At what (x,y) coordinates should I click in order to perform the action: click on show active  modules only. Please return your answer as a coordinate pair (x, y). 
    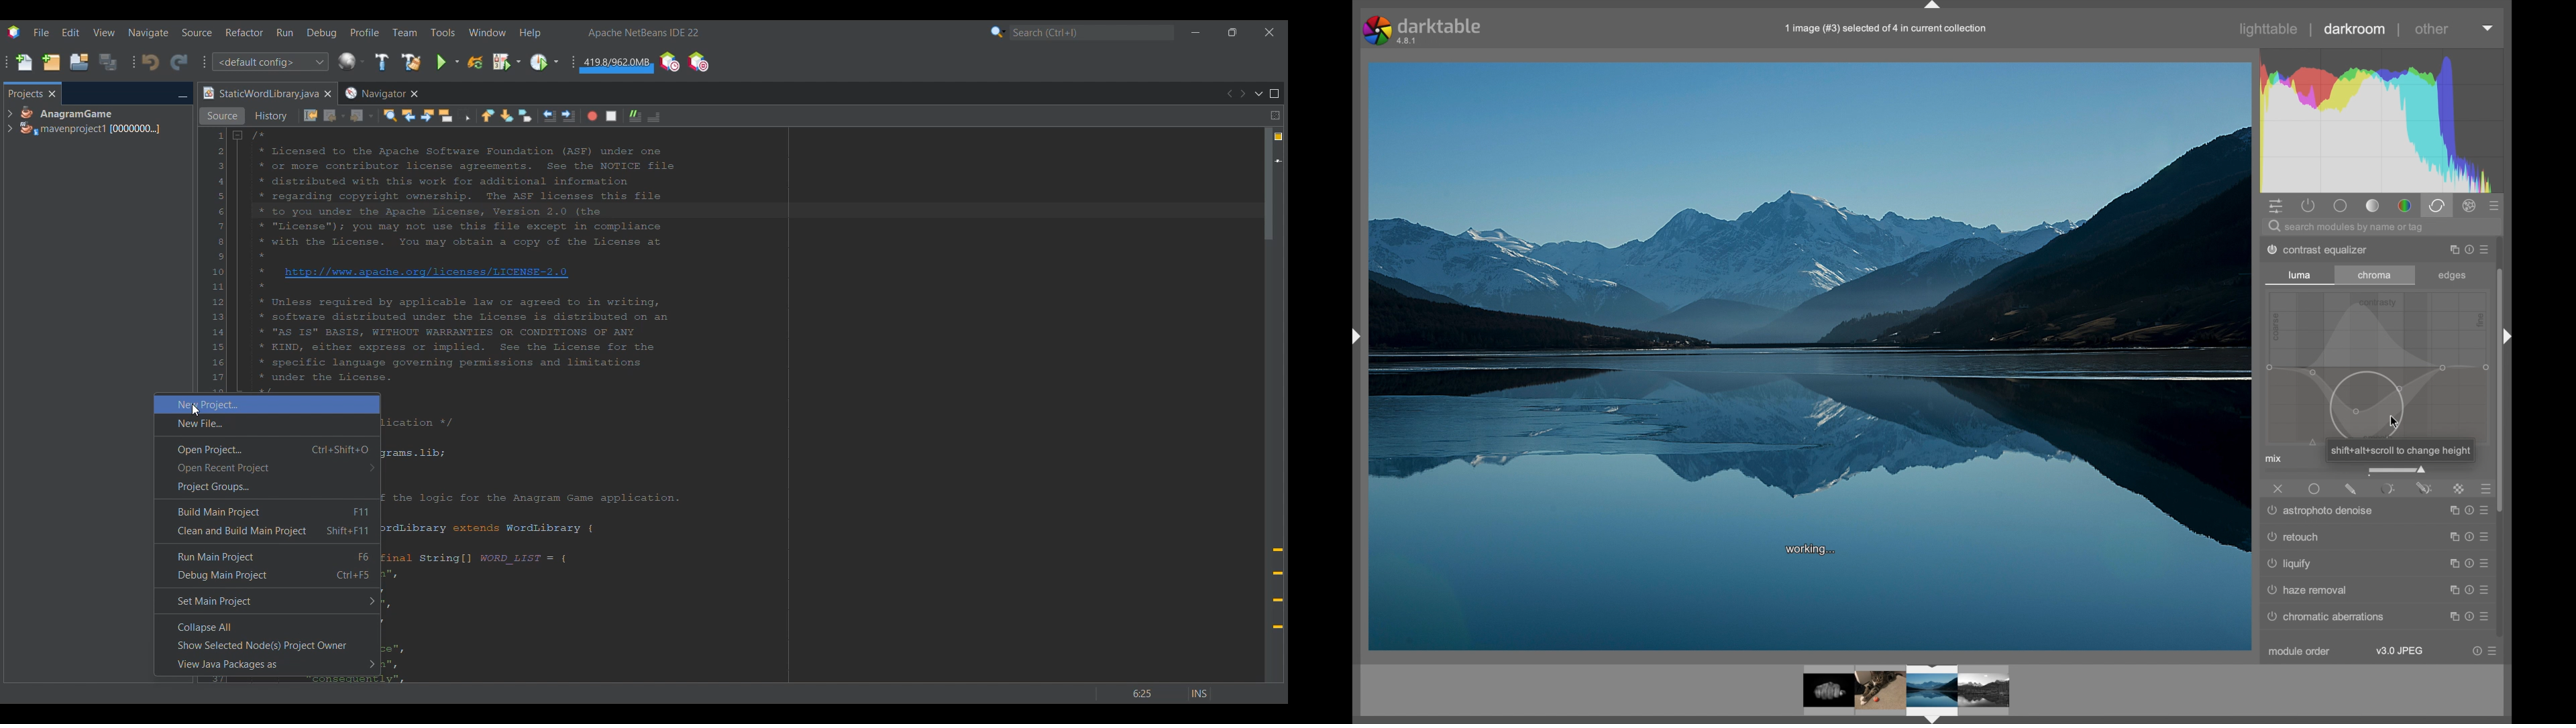
    Looking at the image, I should click on (2309, 206).